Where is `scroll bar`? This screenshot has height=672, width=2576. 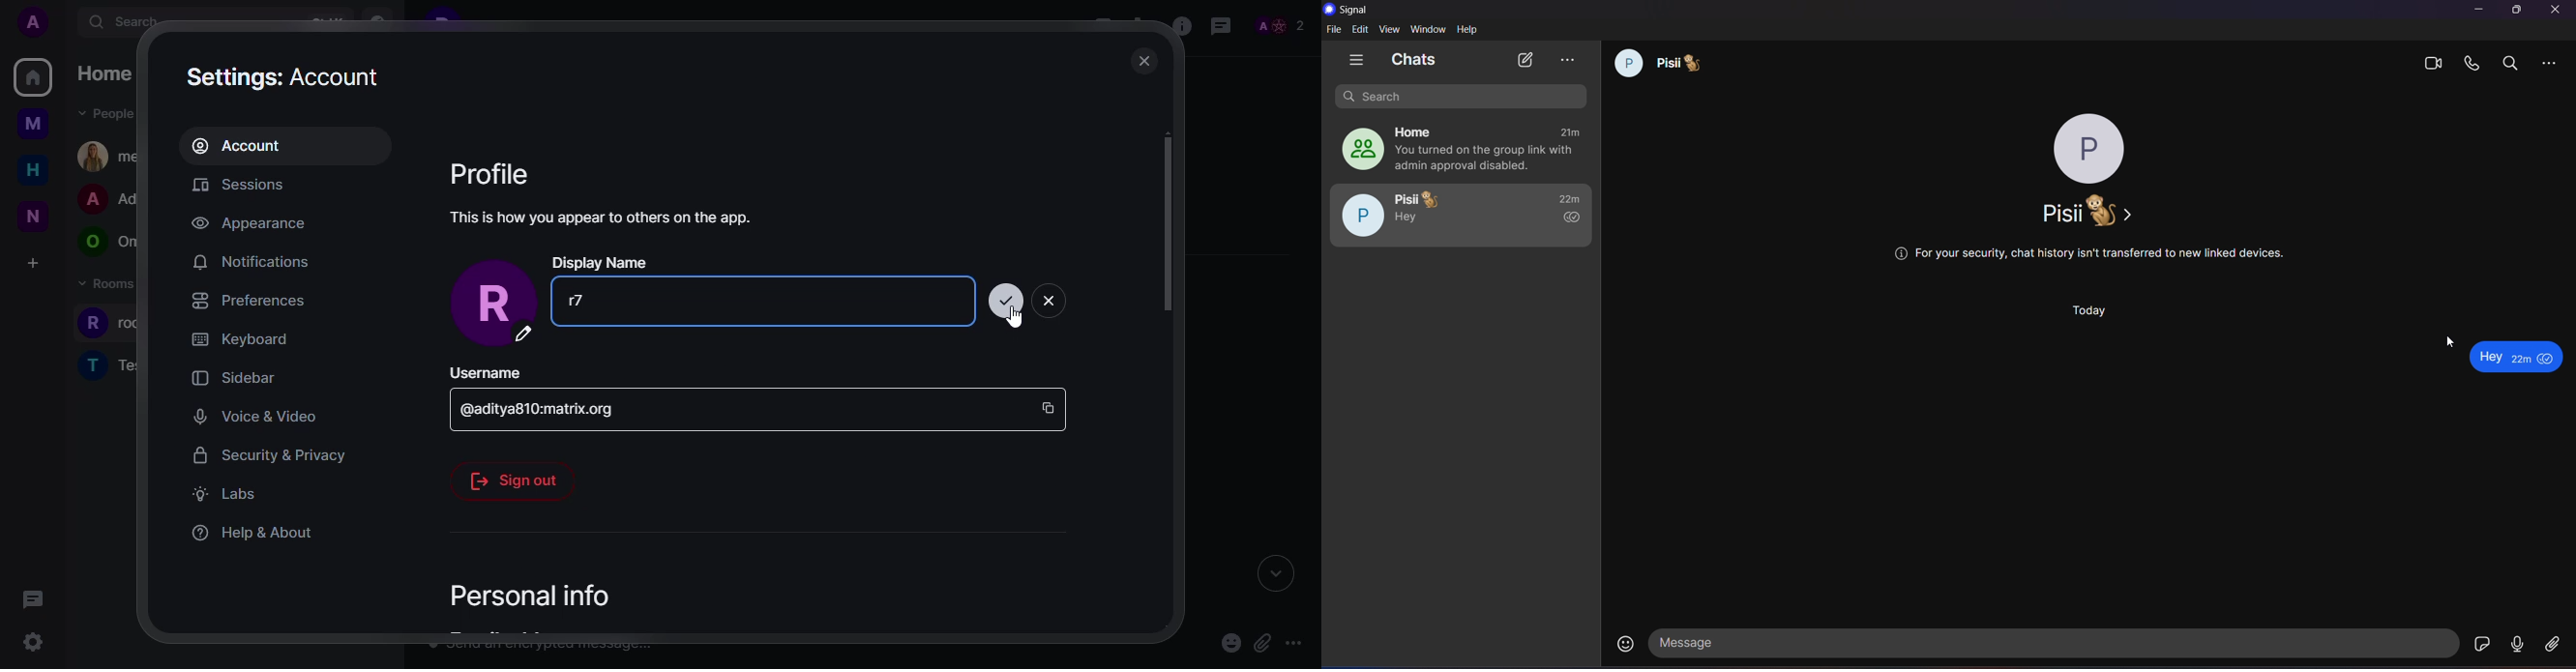 scroll bar is located at coordinates (1167, 223).